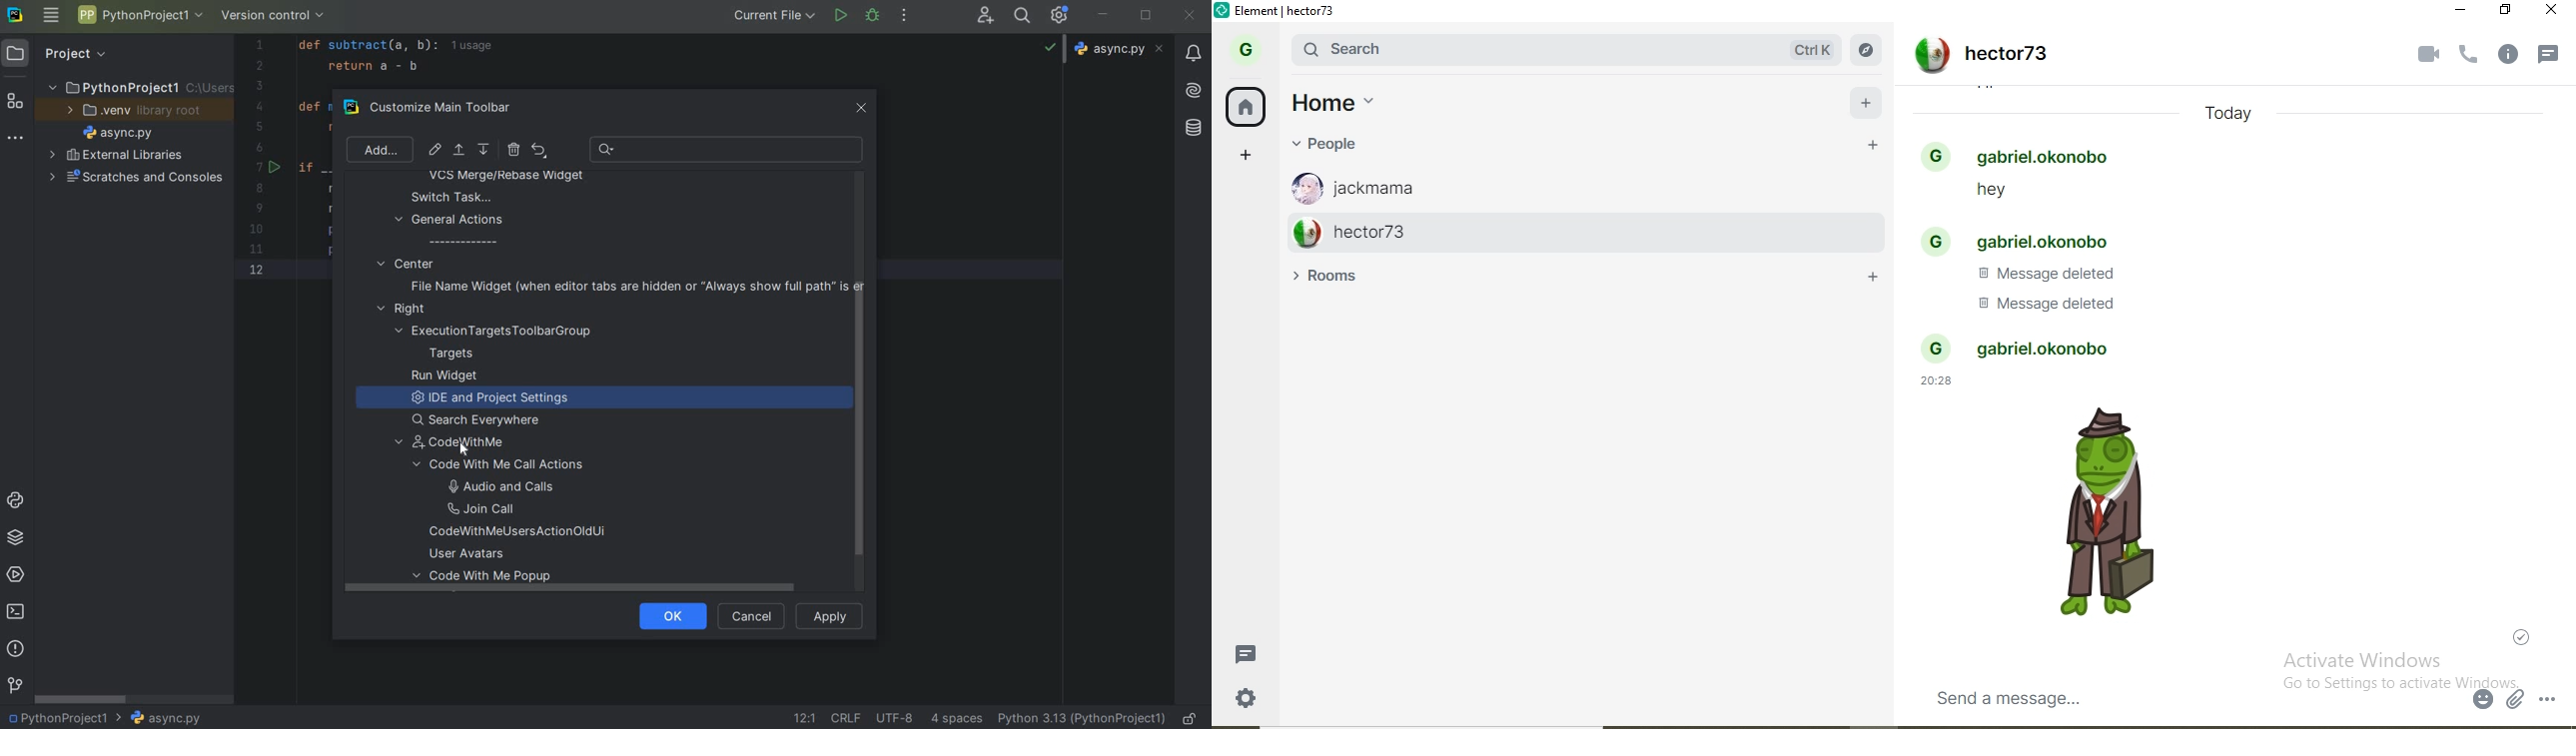 This screenshot has width=2576, height=756. Describe the element at coordinates (488, 580) in the screenshot. I see `code with me popup` at that location.